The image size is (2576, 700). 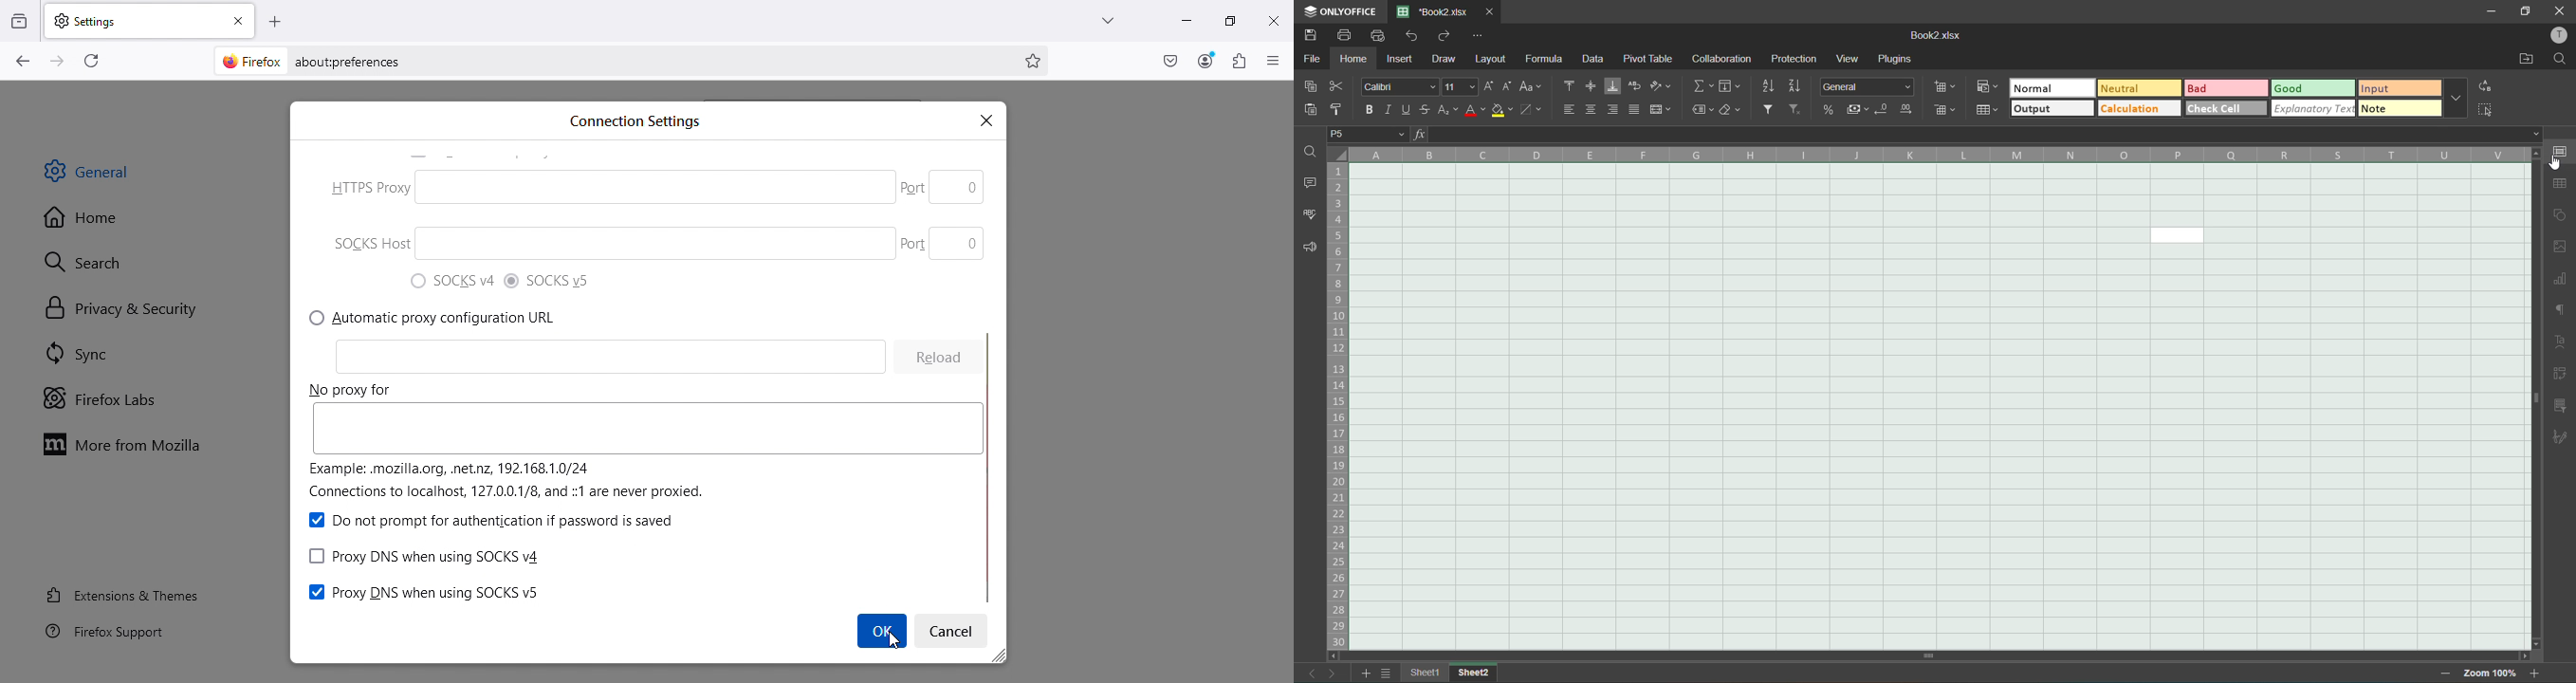 What do you see at coordinates (2562, 248) in the screenshot?
I see `images` at bounding box center [2562, 248].